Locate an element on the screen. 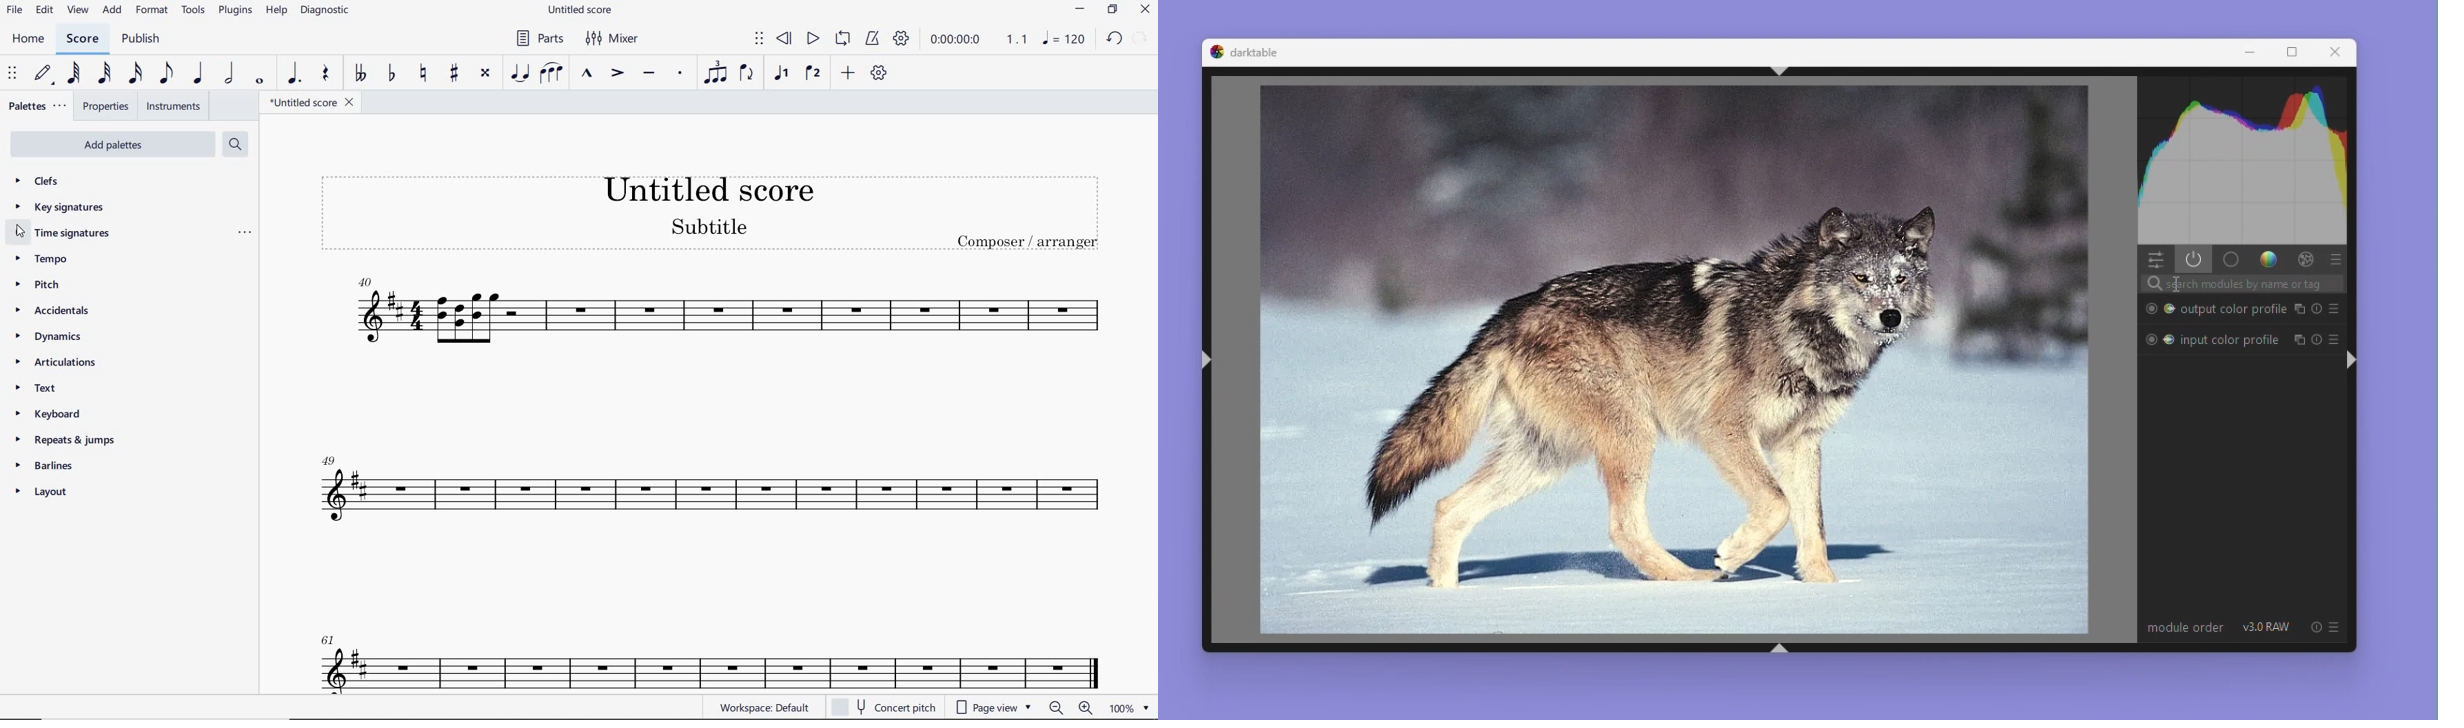  QUARTER NOTE is located at coordinates (199, 73).